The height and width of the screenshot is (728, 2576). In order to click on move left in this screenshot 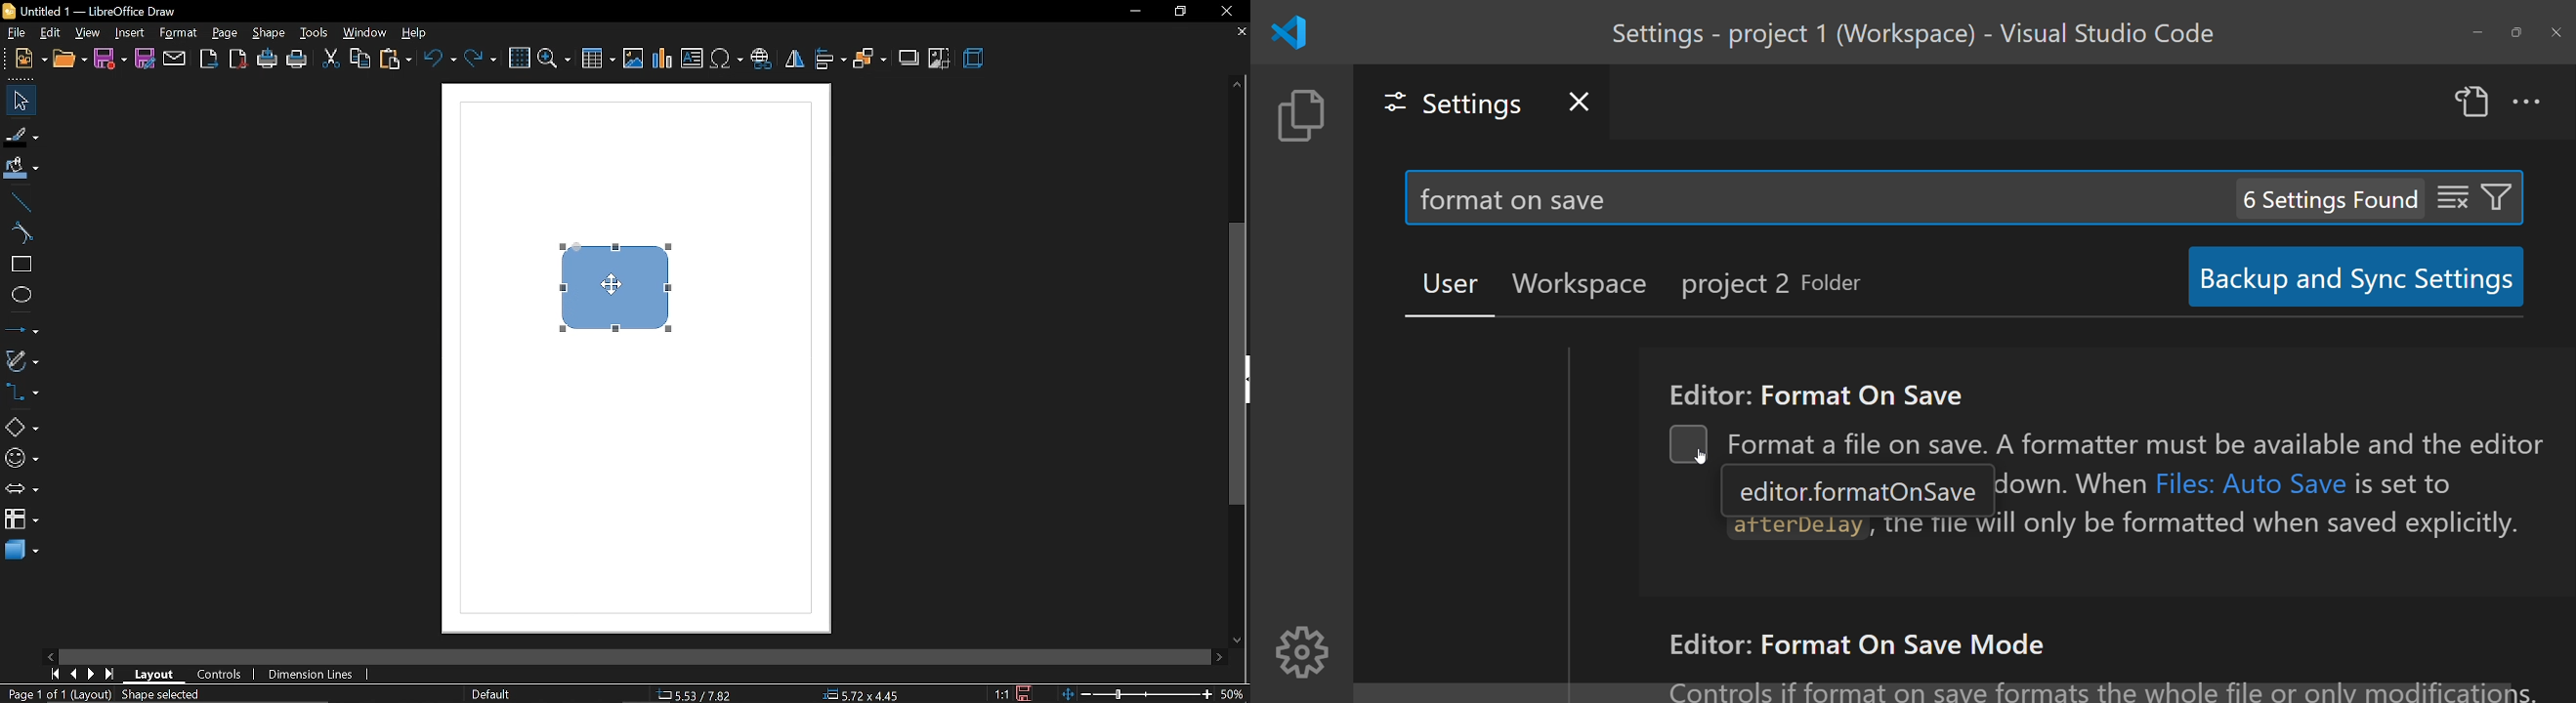, I will do `click(52, 657)`.